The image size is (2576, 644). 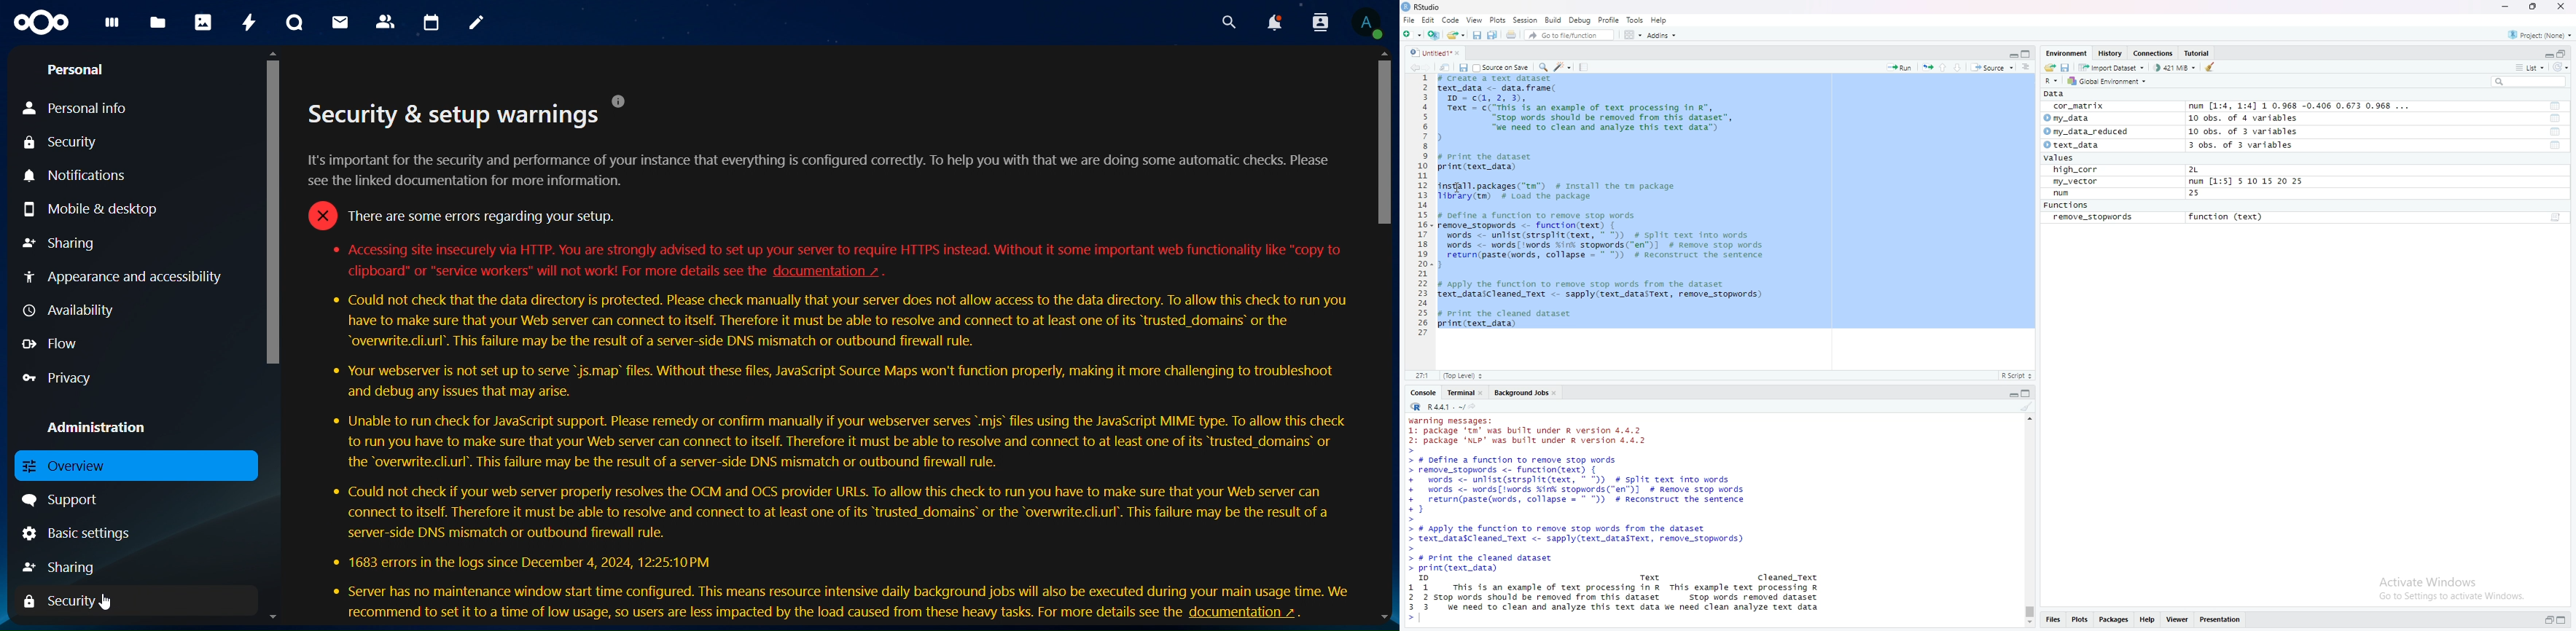 I want to click on clear console, so click(x=2028, y=407).